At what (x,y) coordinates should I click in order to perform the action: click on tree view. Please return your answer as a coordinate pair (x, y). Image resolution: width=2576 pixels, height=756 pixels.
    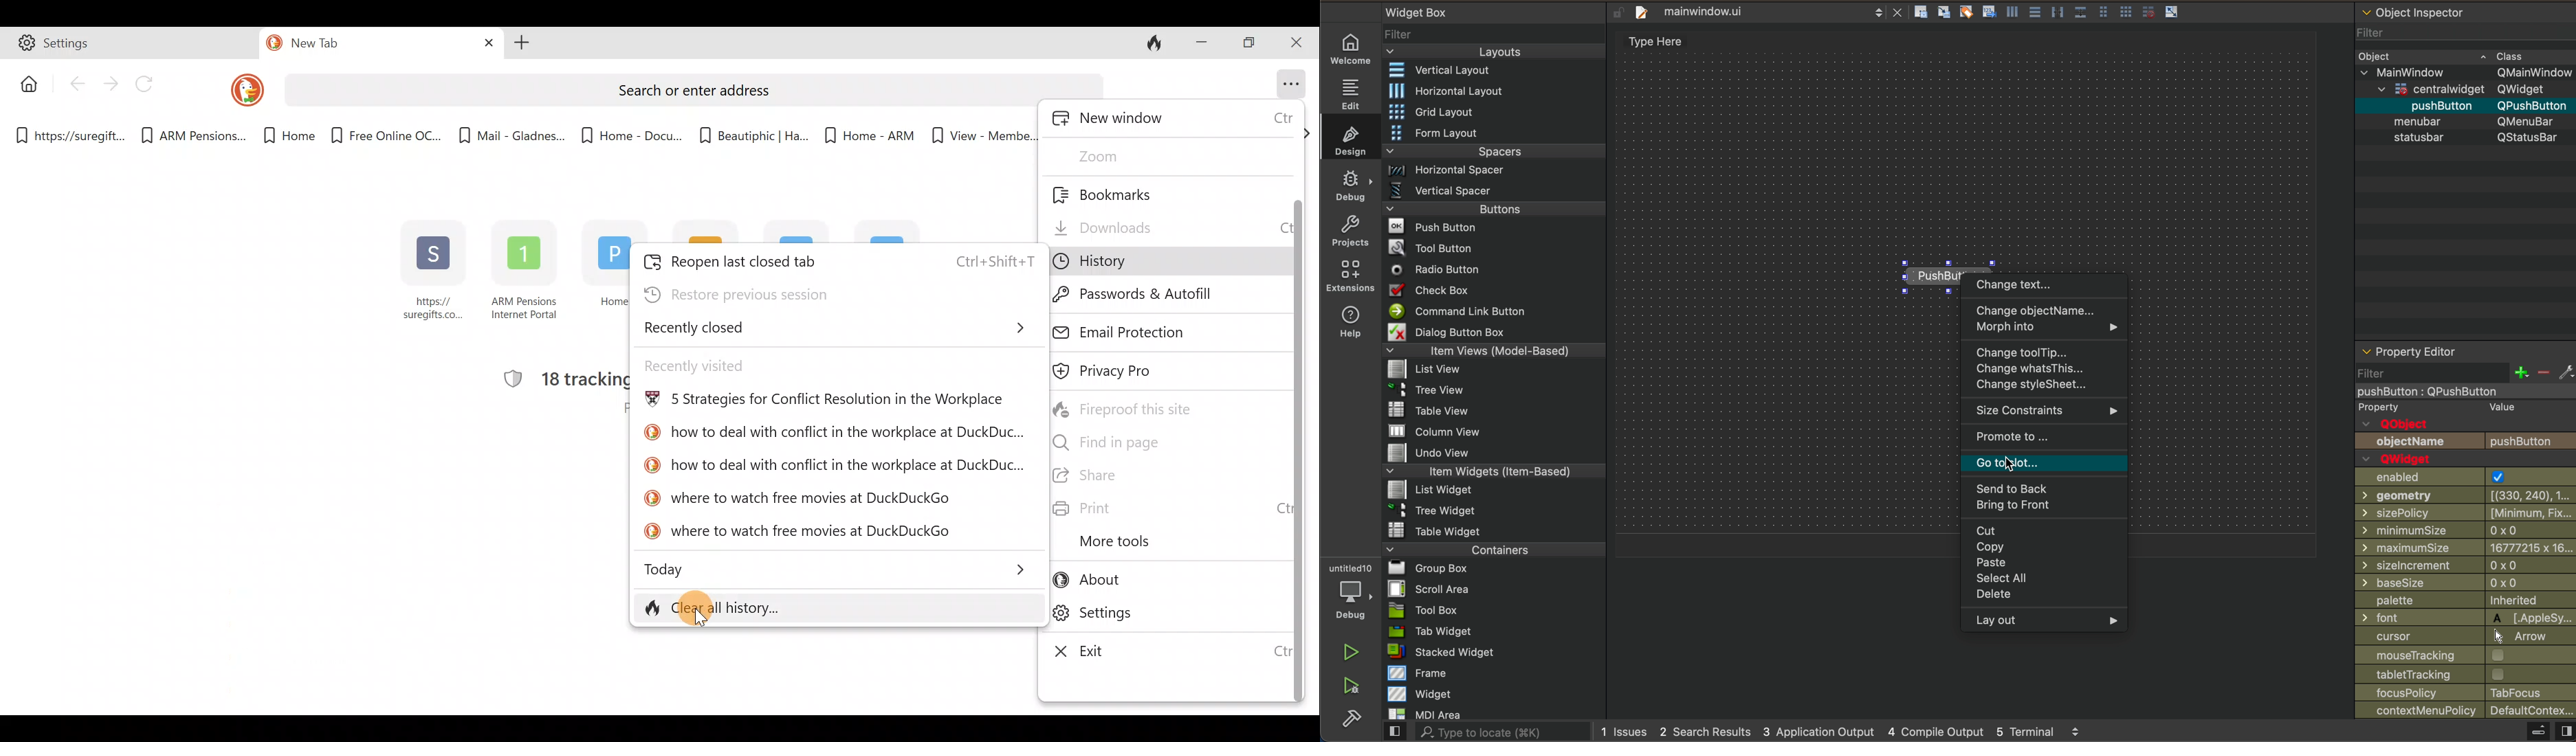
    Looking at the image, I should click on (1494, 390).